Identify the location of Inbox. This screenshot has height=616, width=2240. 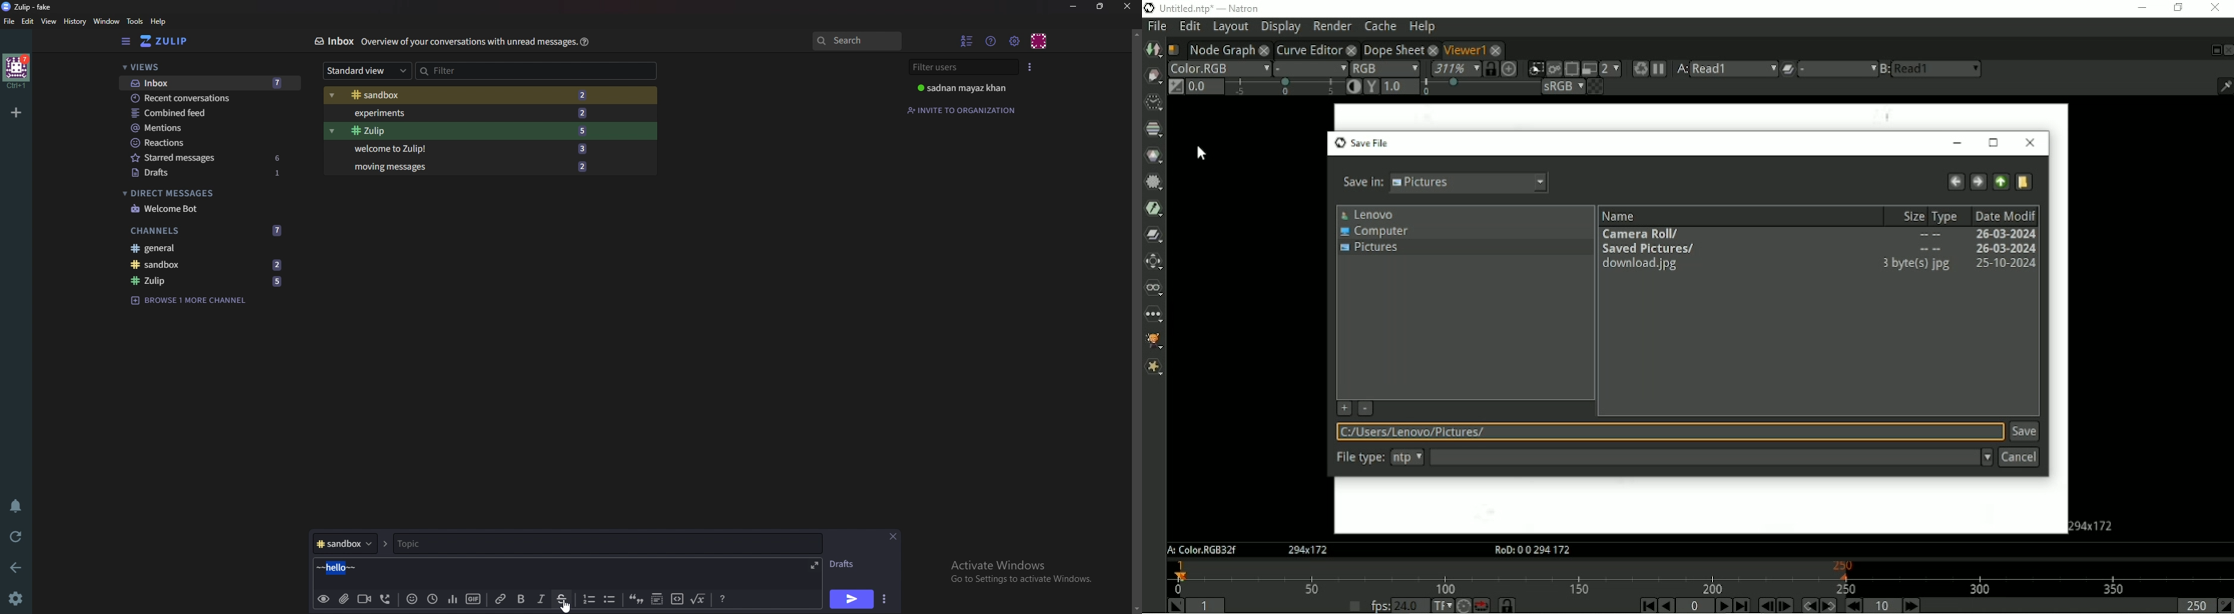
(335, 42).